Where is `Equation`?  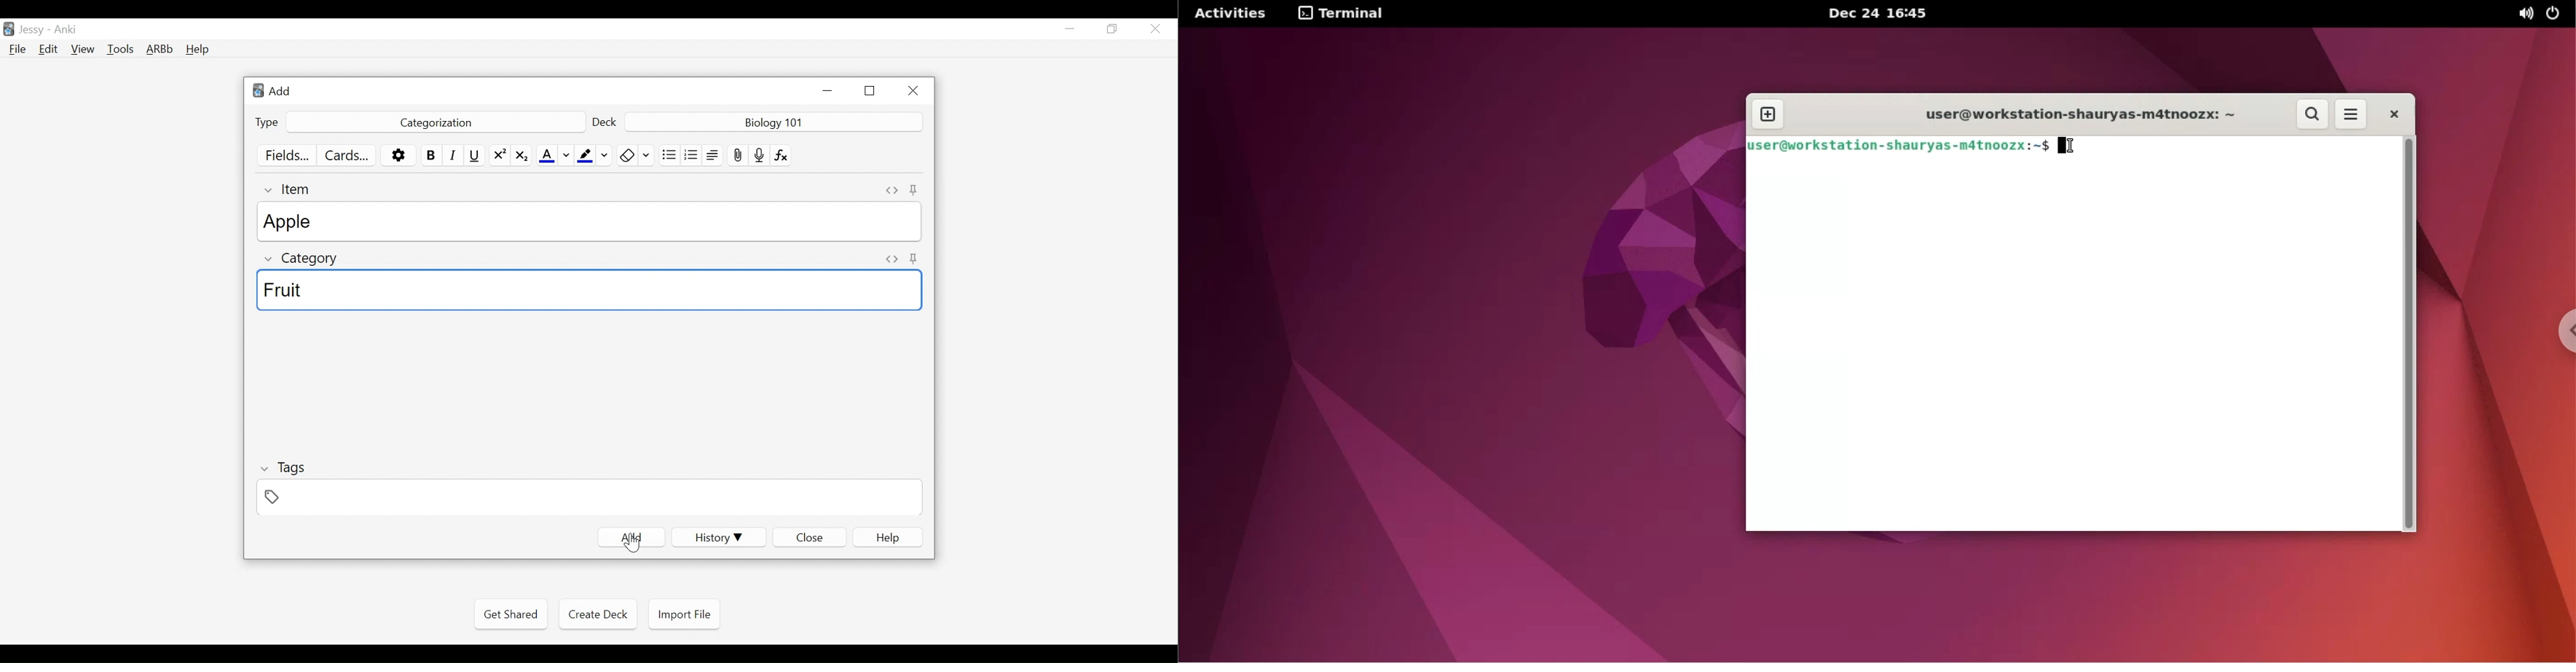 Equation is located at coordinates (782, 155).